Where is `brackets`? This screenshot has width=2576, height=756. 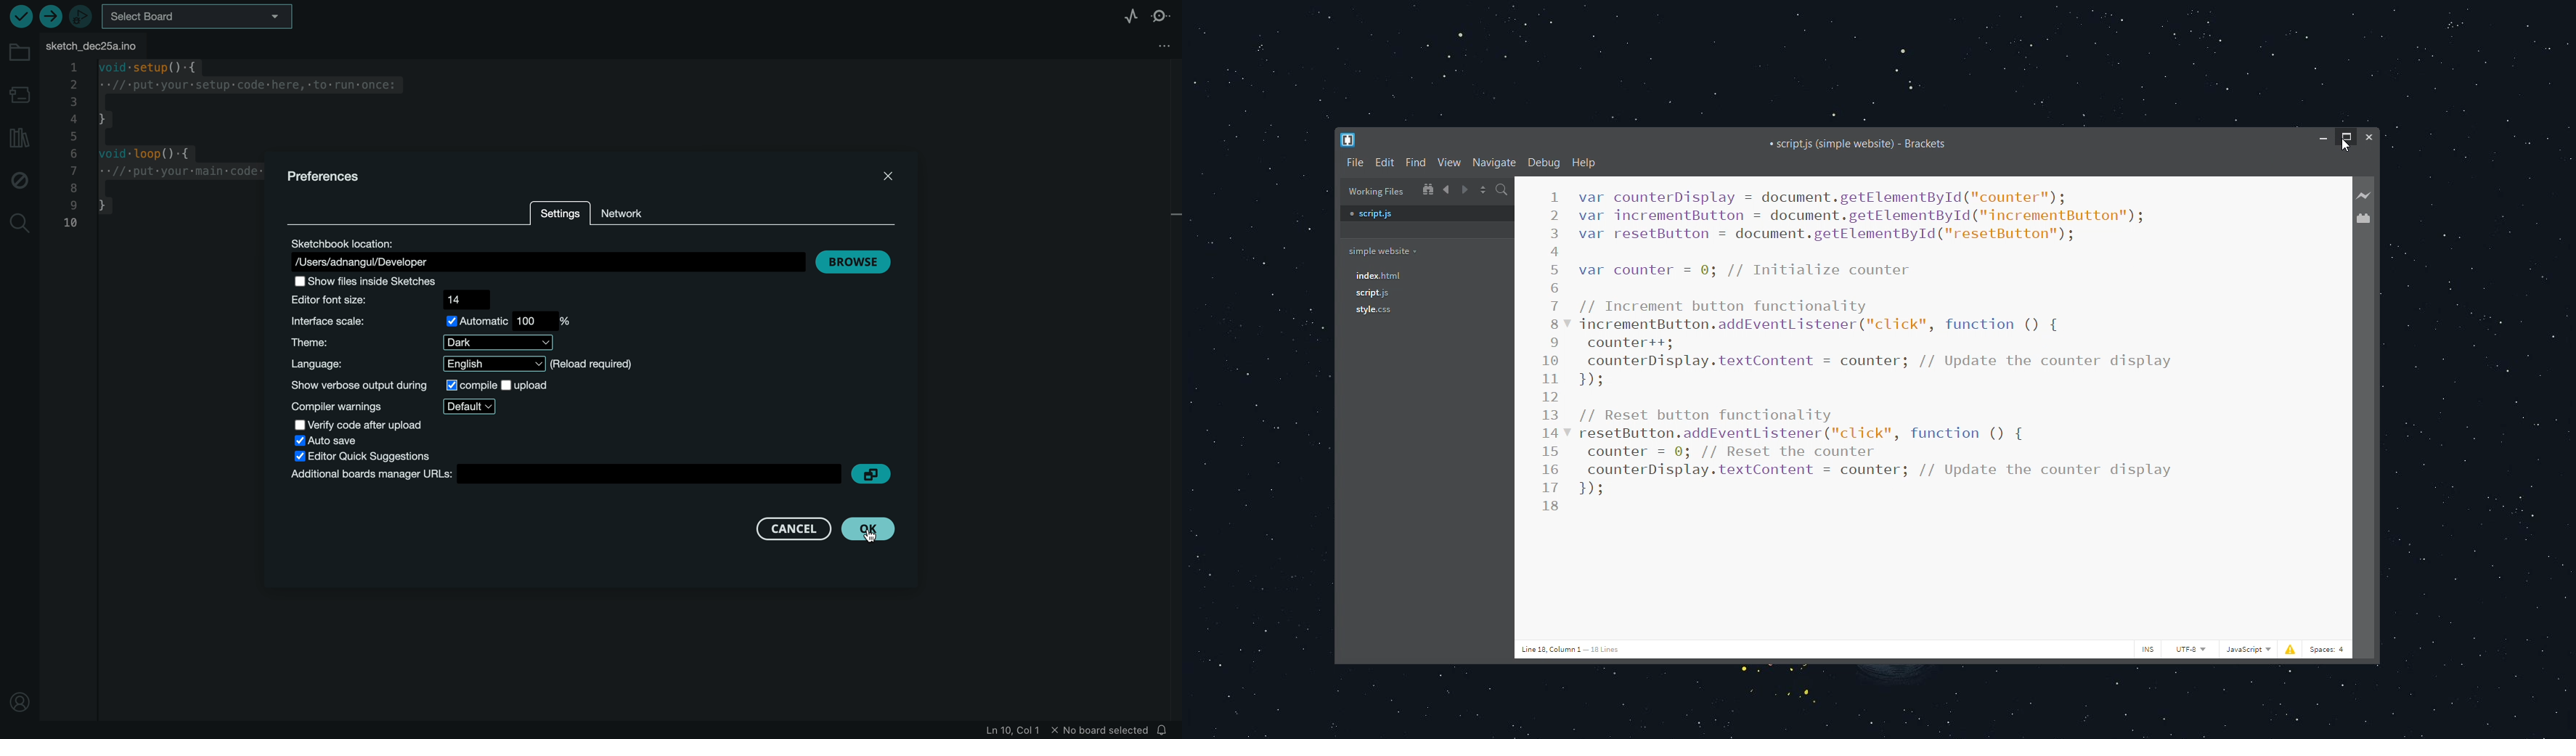 brackets is located at coordinates (1349, 140).